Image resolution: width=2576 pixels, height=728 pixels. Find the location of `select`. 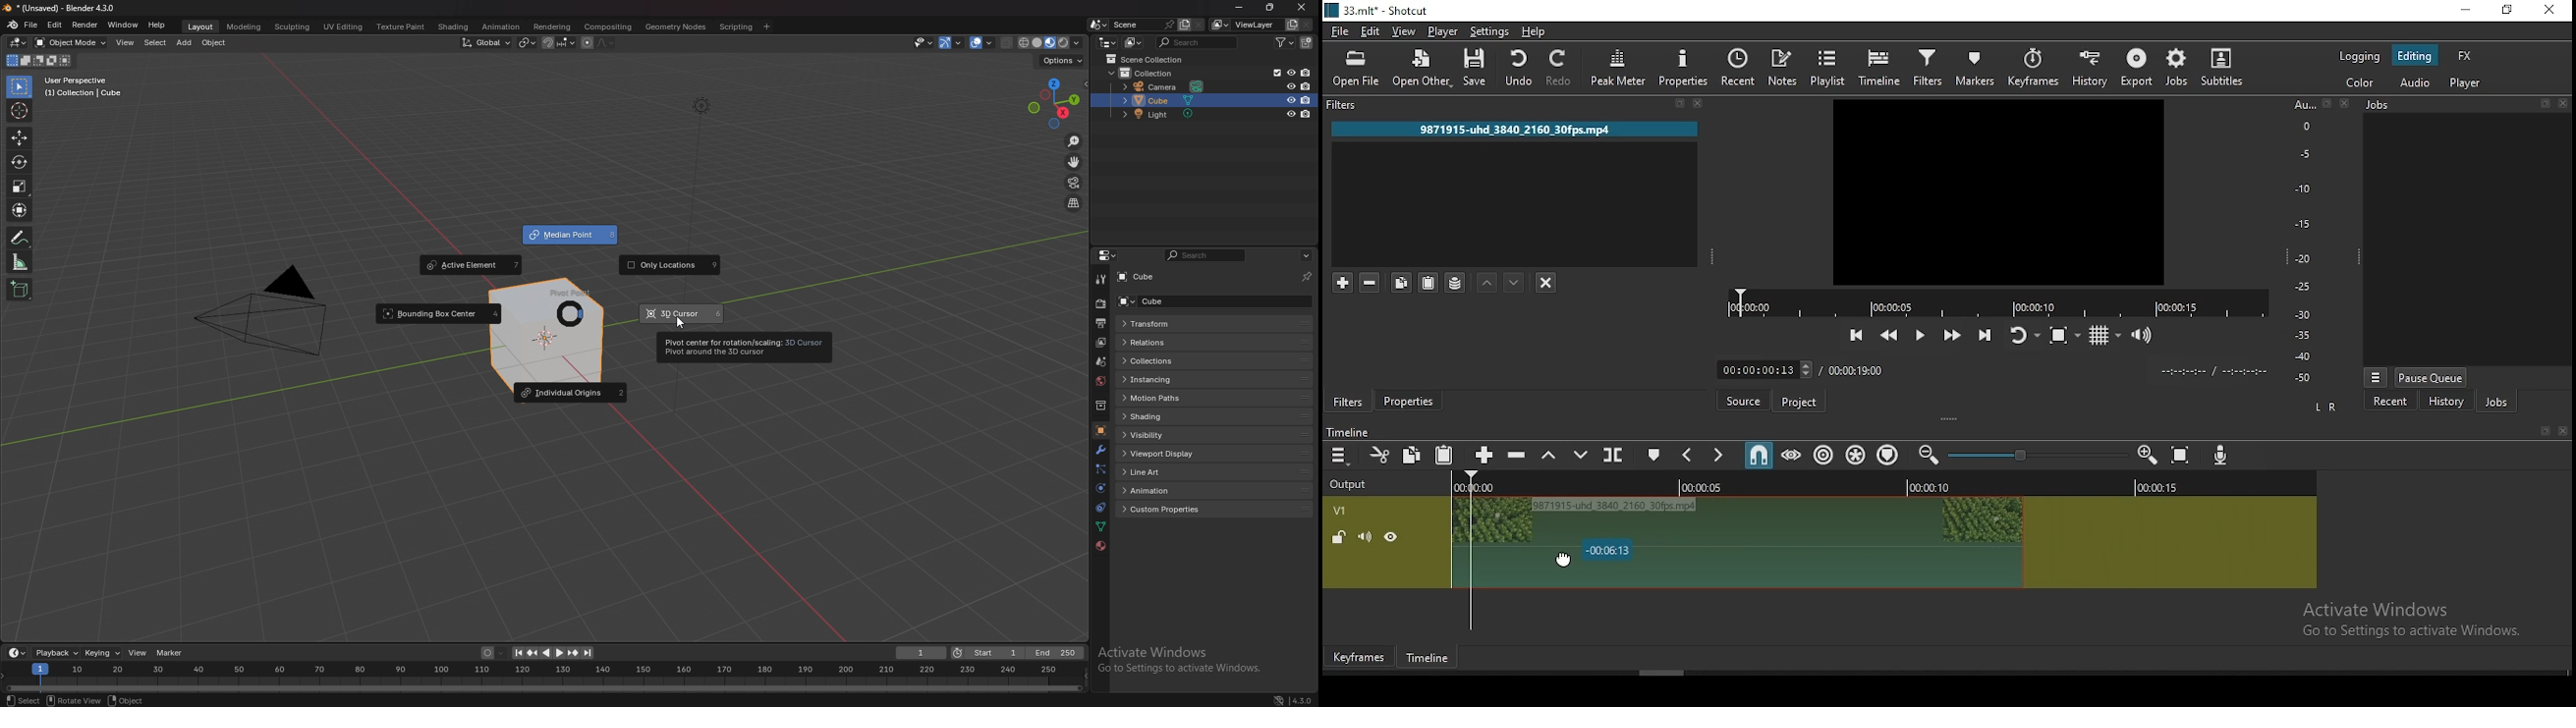

select is located at coordinates (155, 43).